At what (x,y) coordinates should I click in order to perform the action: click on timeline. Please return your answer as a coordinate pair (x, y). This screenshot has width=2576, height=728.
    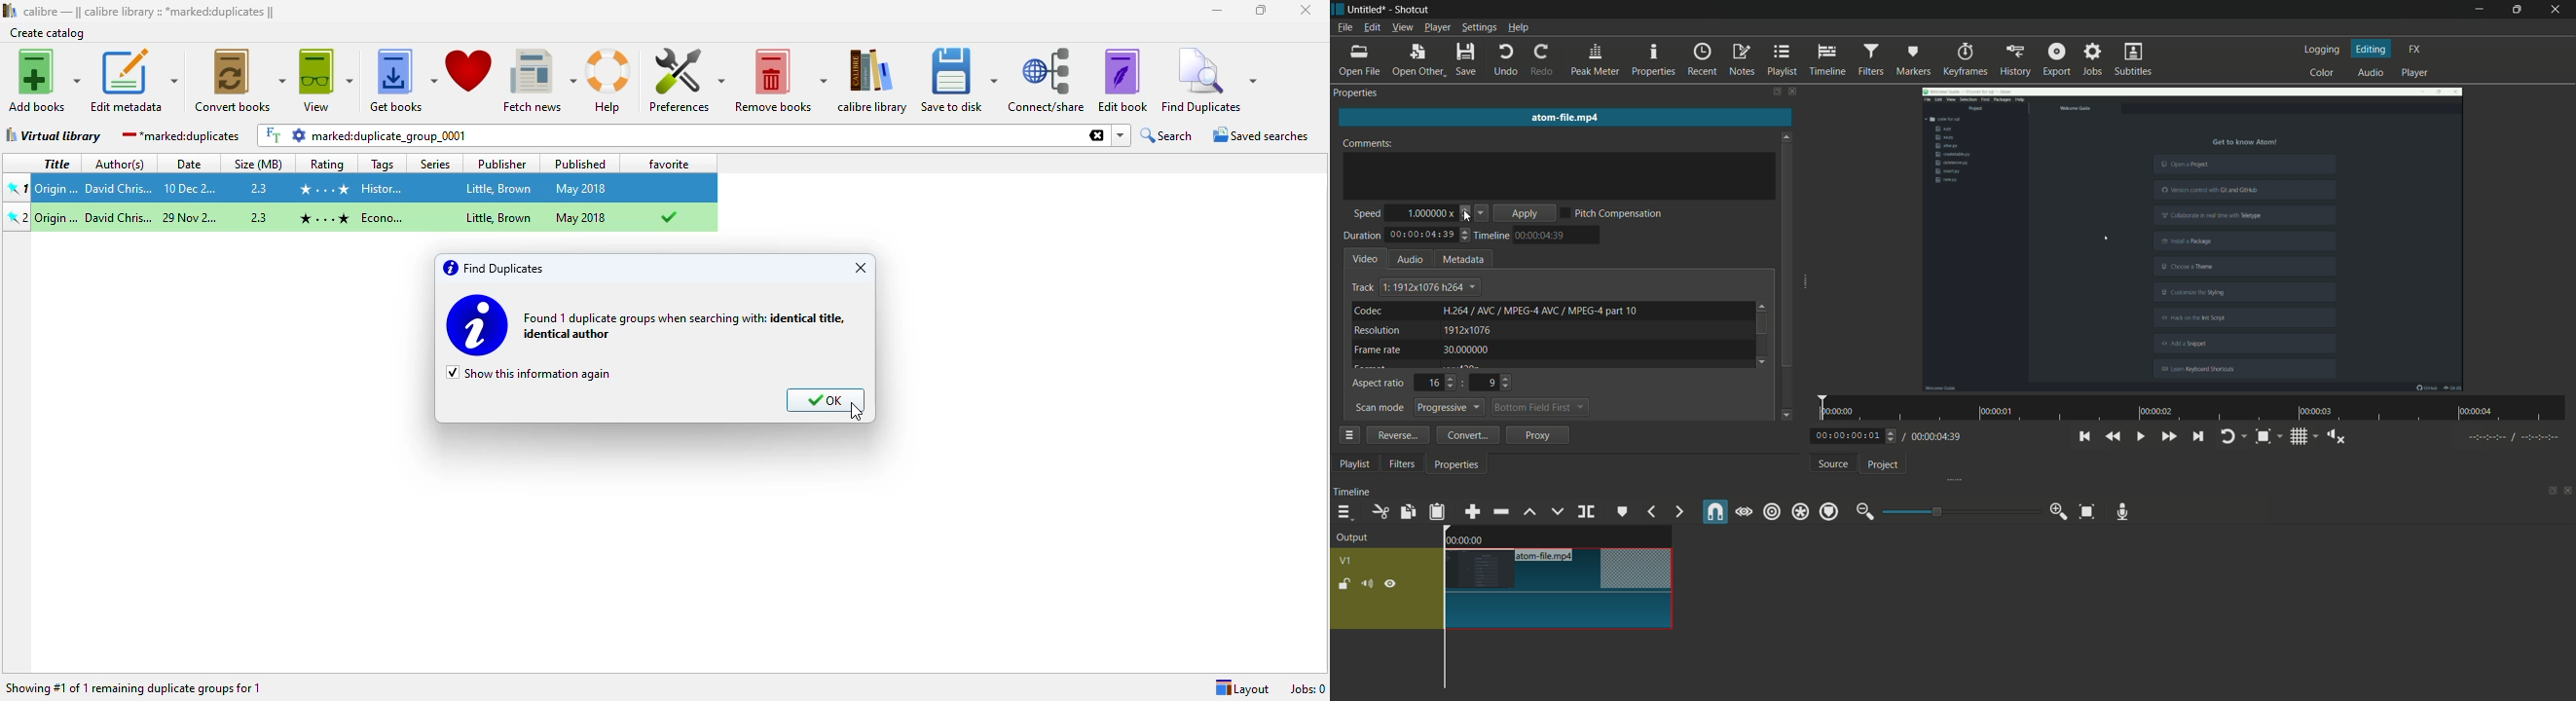
    Looking at the image, I should click on (1493, 236).